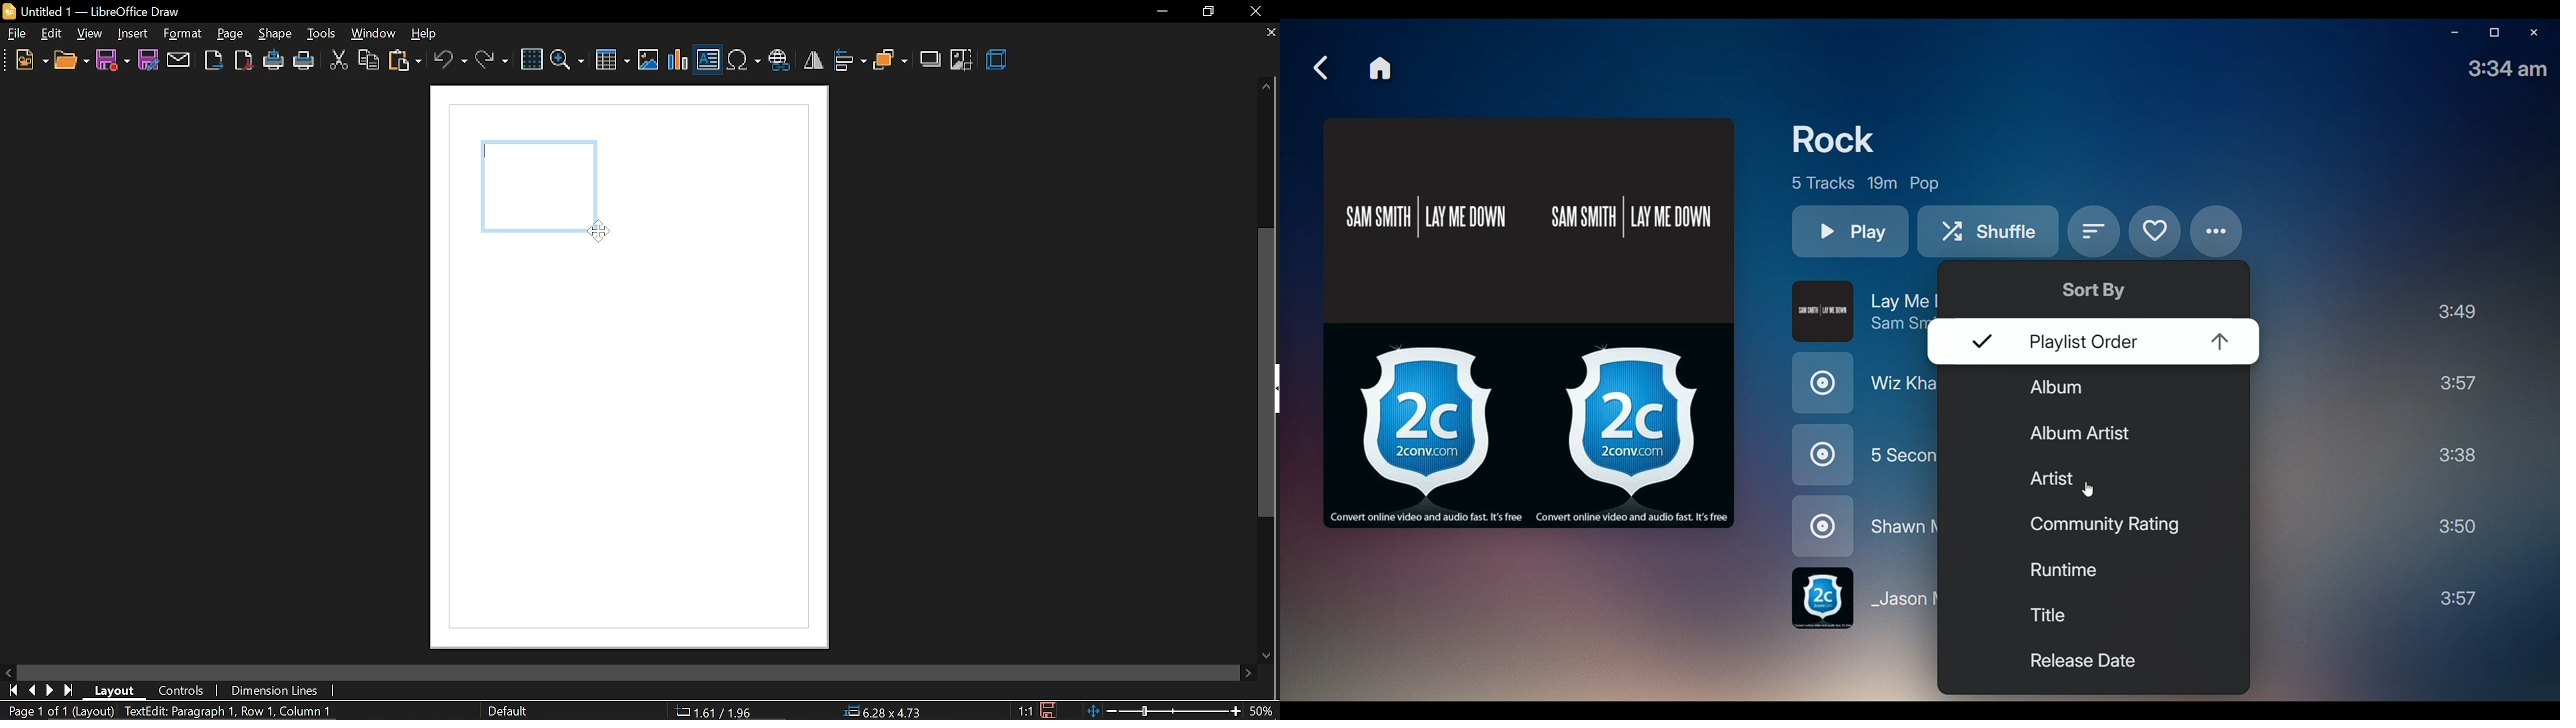 The width and height of the screenshot is (2576, 728). Describe the element at coordinates (511, 711) in the screenshot. I see `page style` at that location.